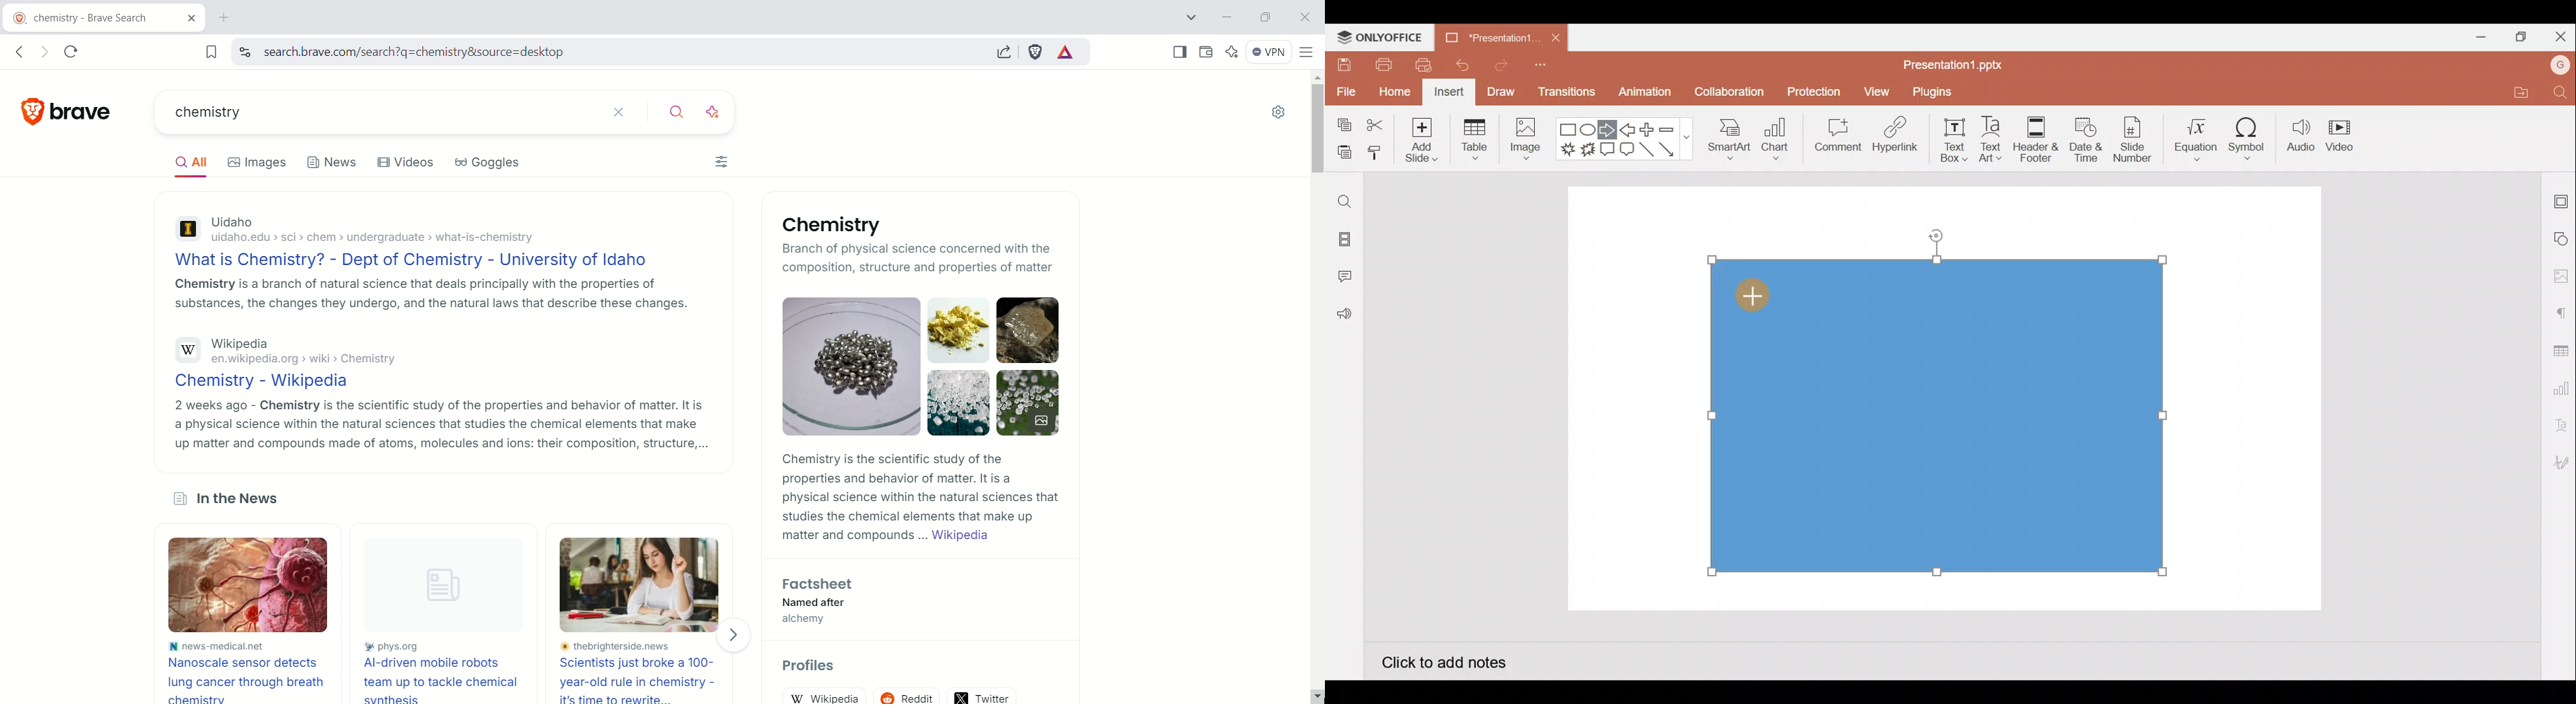 The height and width of the screenshot is (728, 2576). Describe the element at coordinates (1588, 150) in the screenshot. I see `Explosion 2` at that location.